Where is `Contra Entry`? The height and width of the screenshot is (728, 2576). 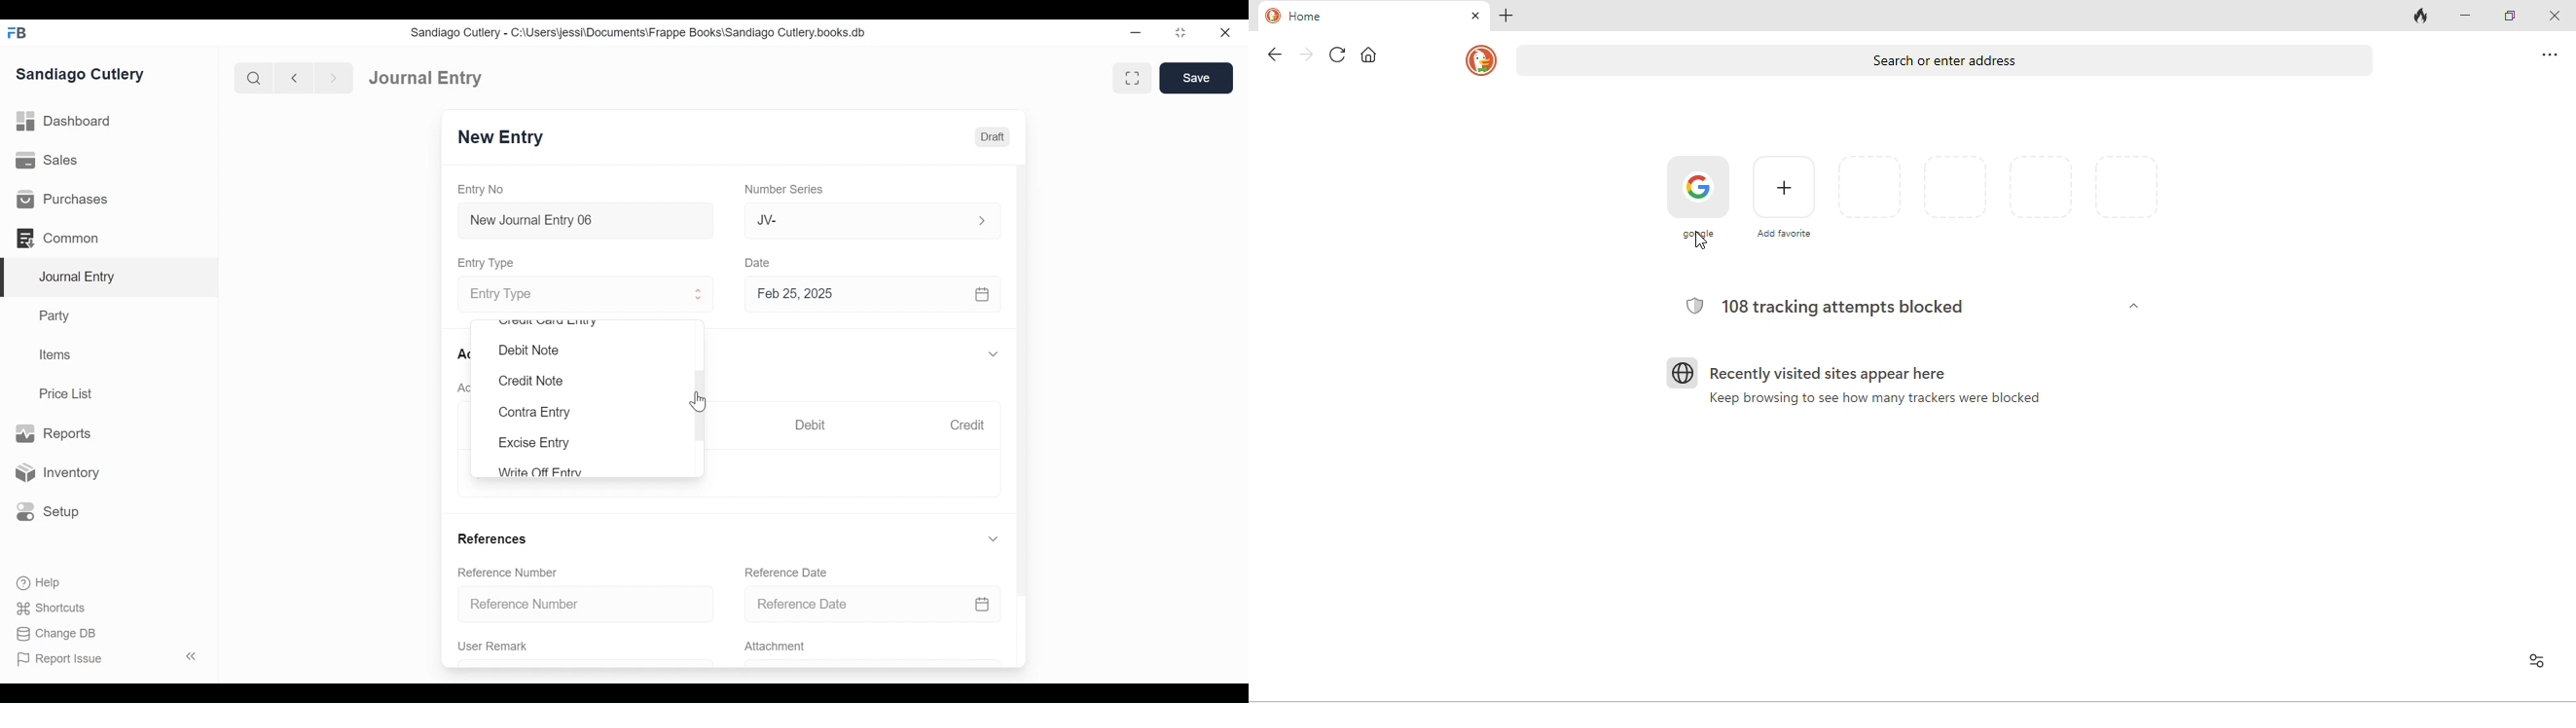 Contra Entry is located at coordinates (533, 413).